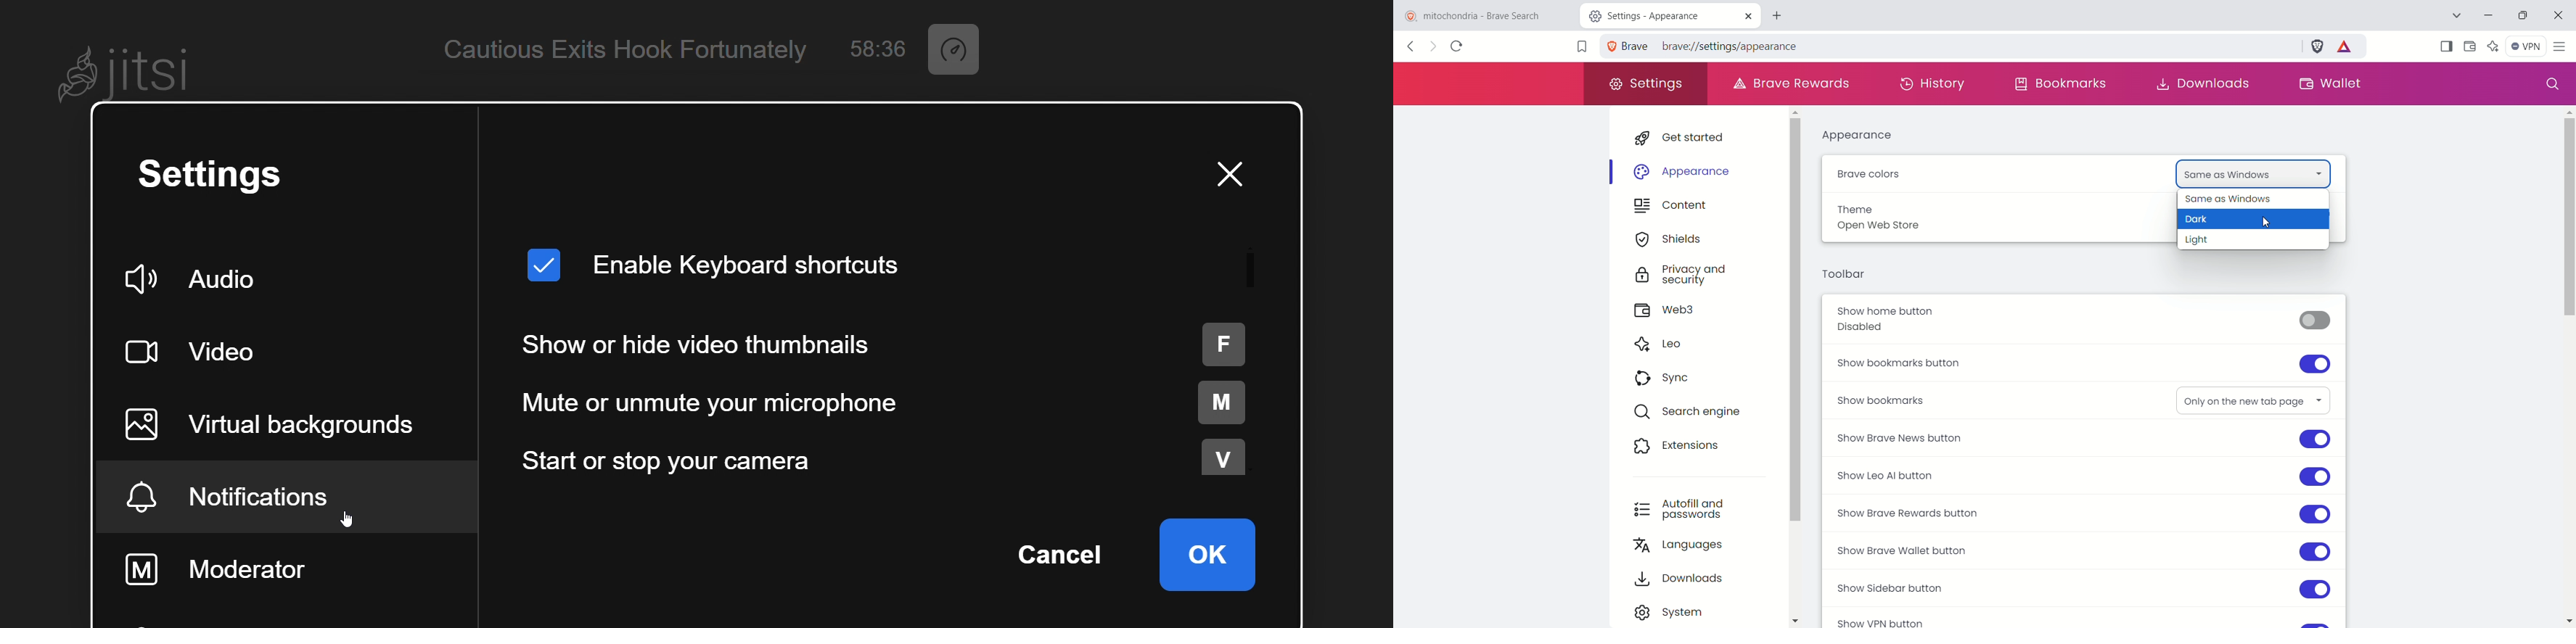 The image size is (2576, 644). I want to click on wallet, so click(2330, 83).